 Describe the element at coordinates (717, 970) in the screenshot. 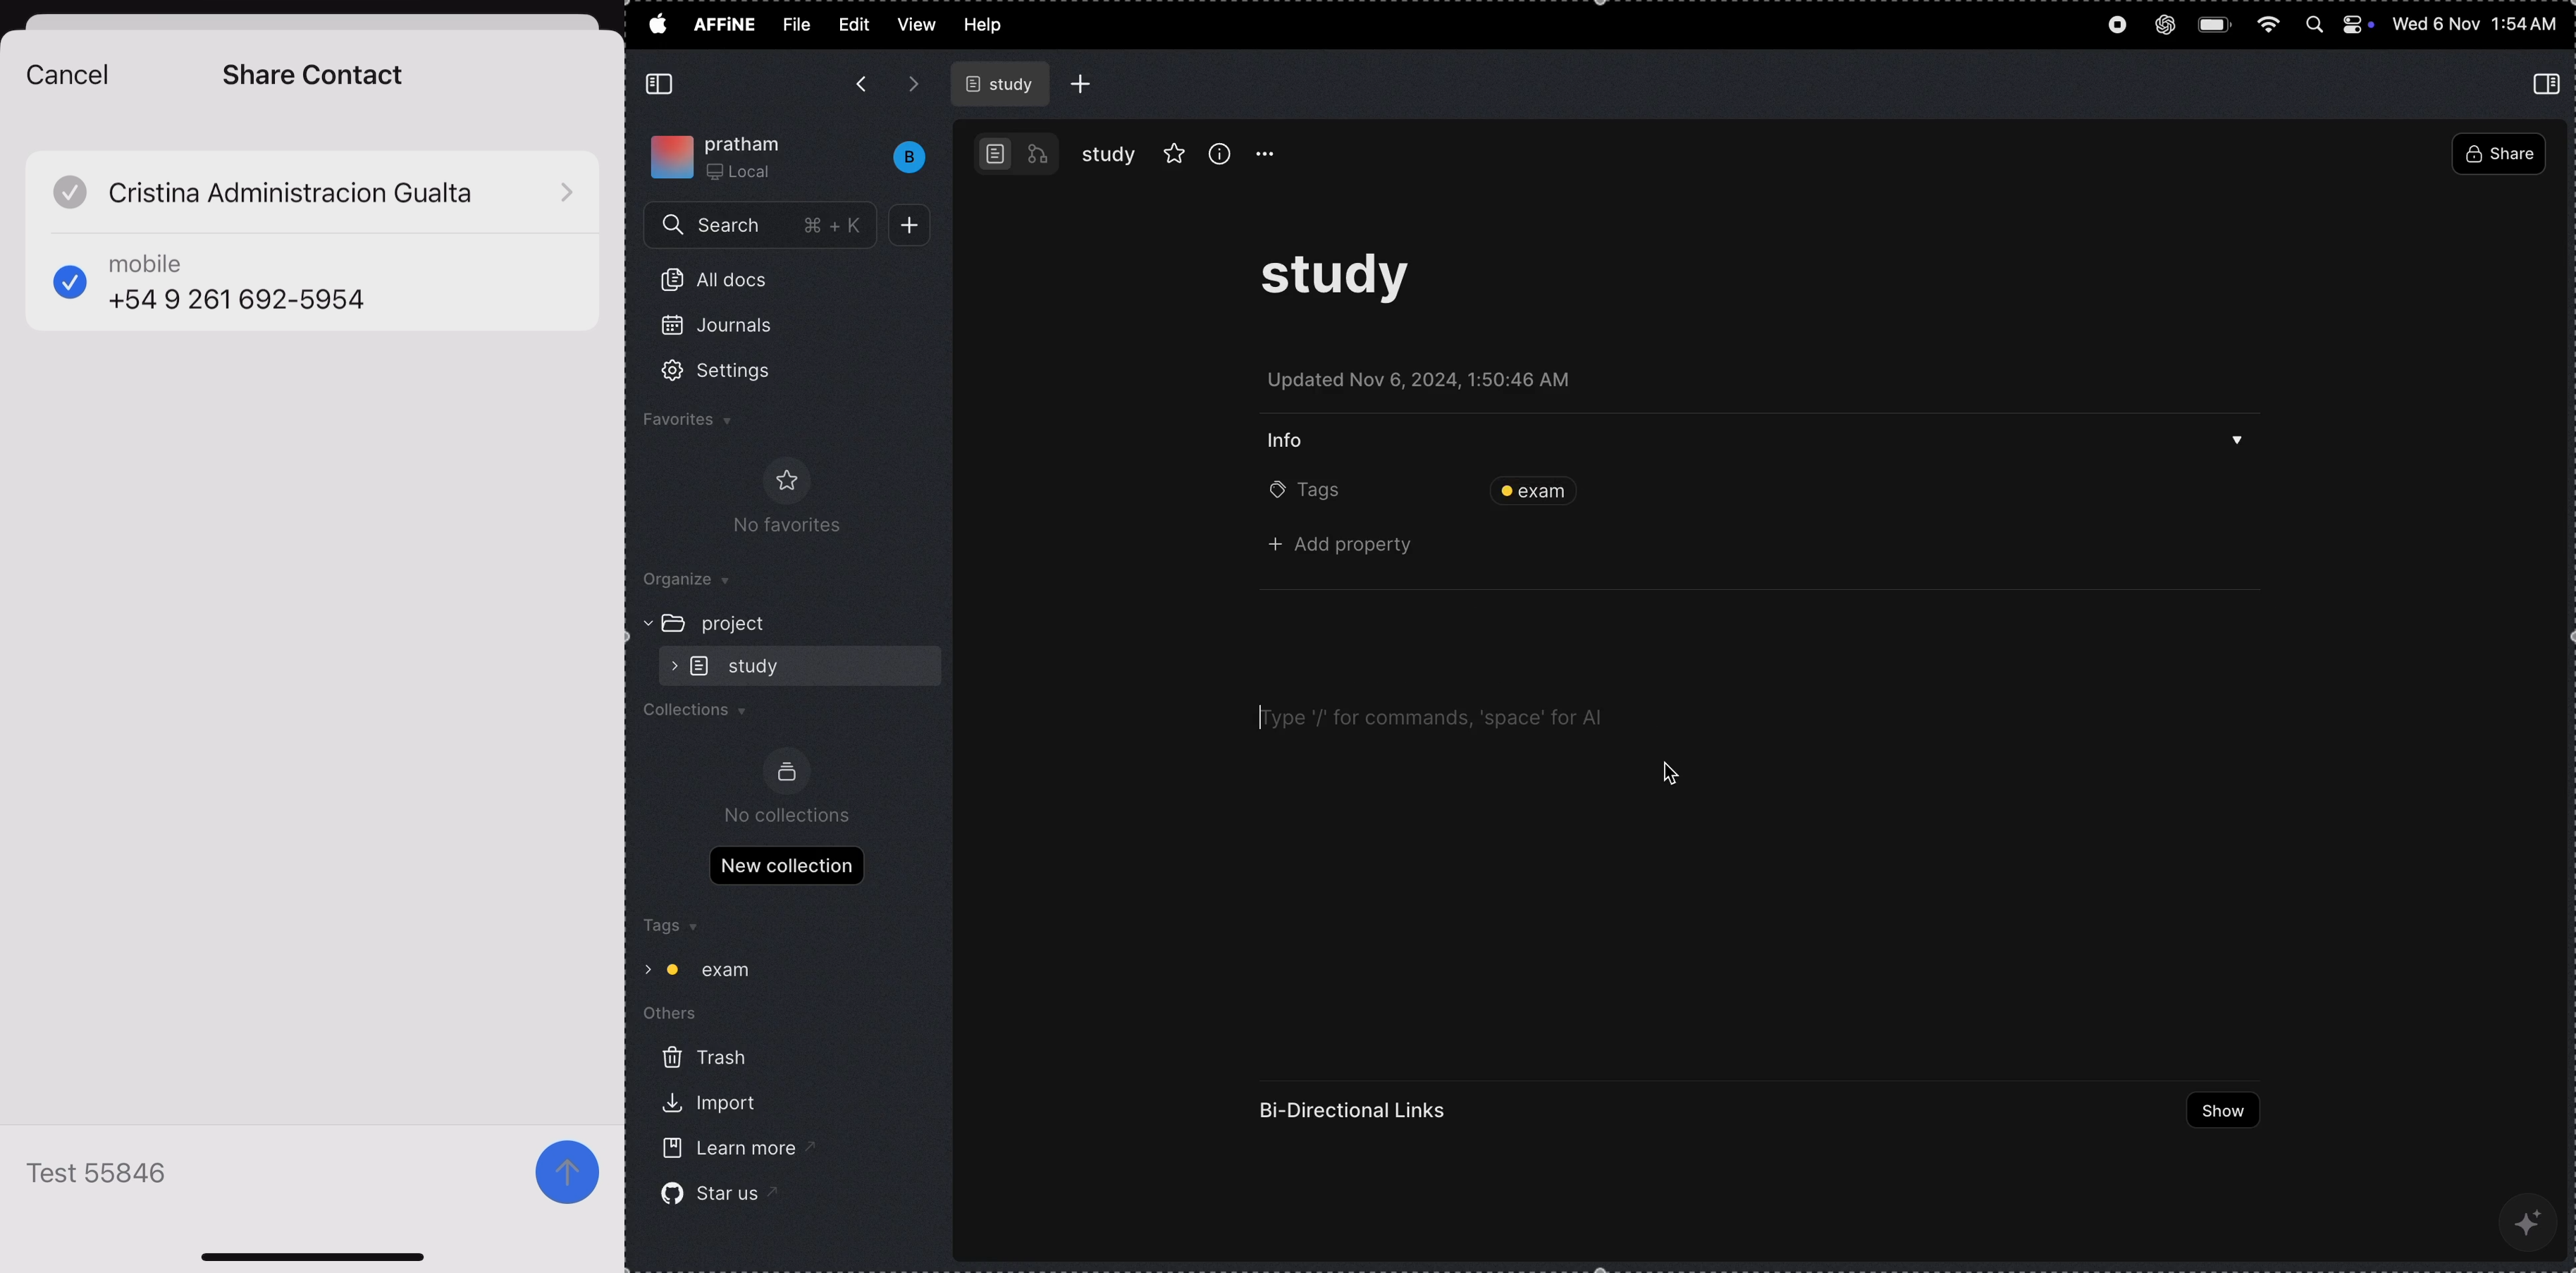

I see ` tag "exam"` at that location.